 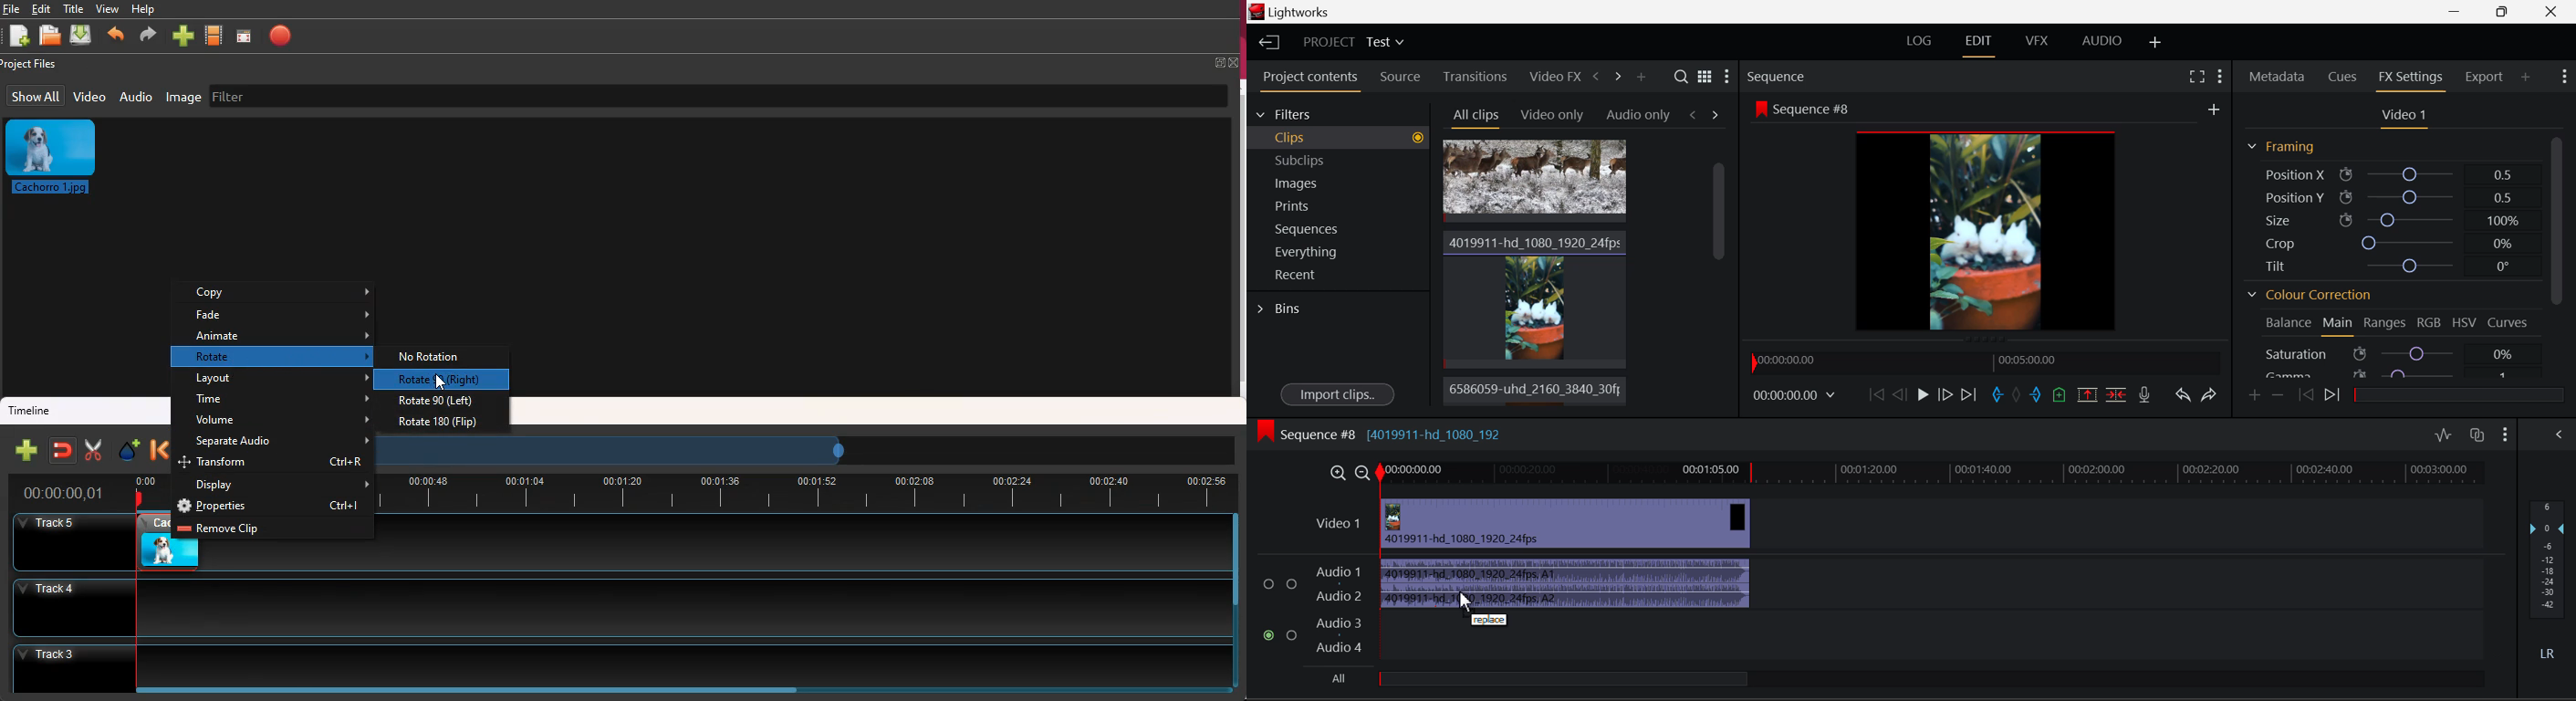 What do you see at coordinates (27, 451) in the screenshot?
I see `new` at bounding box center [27, 451].